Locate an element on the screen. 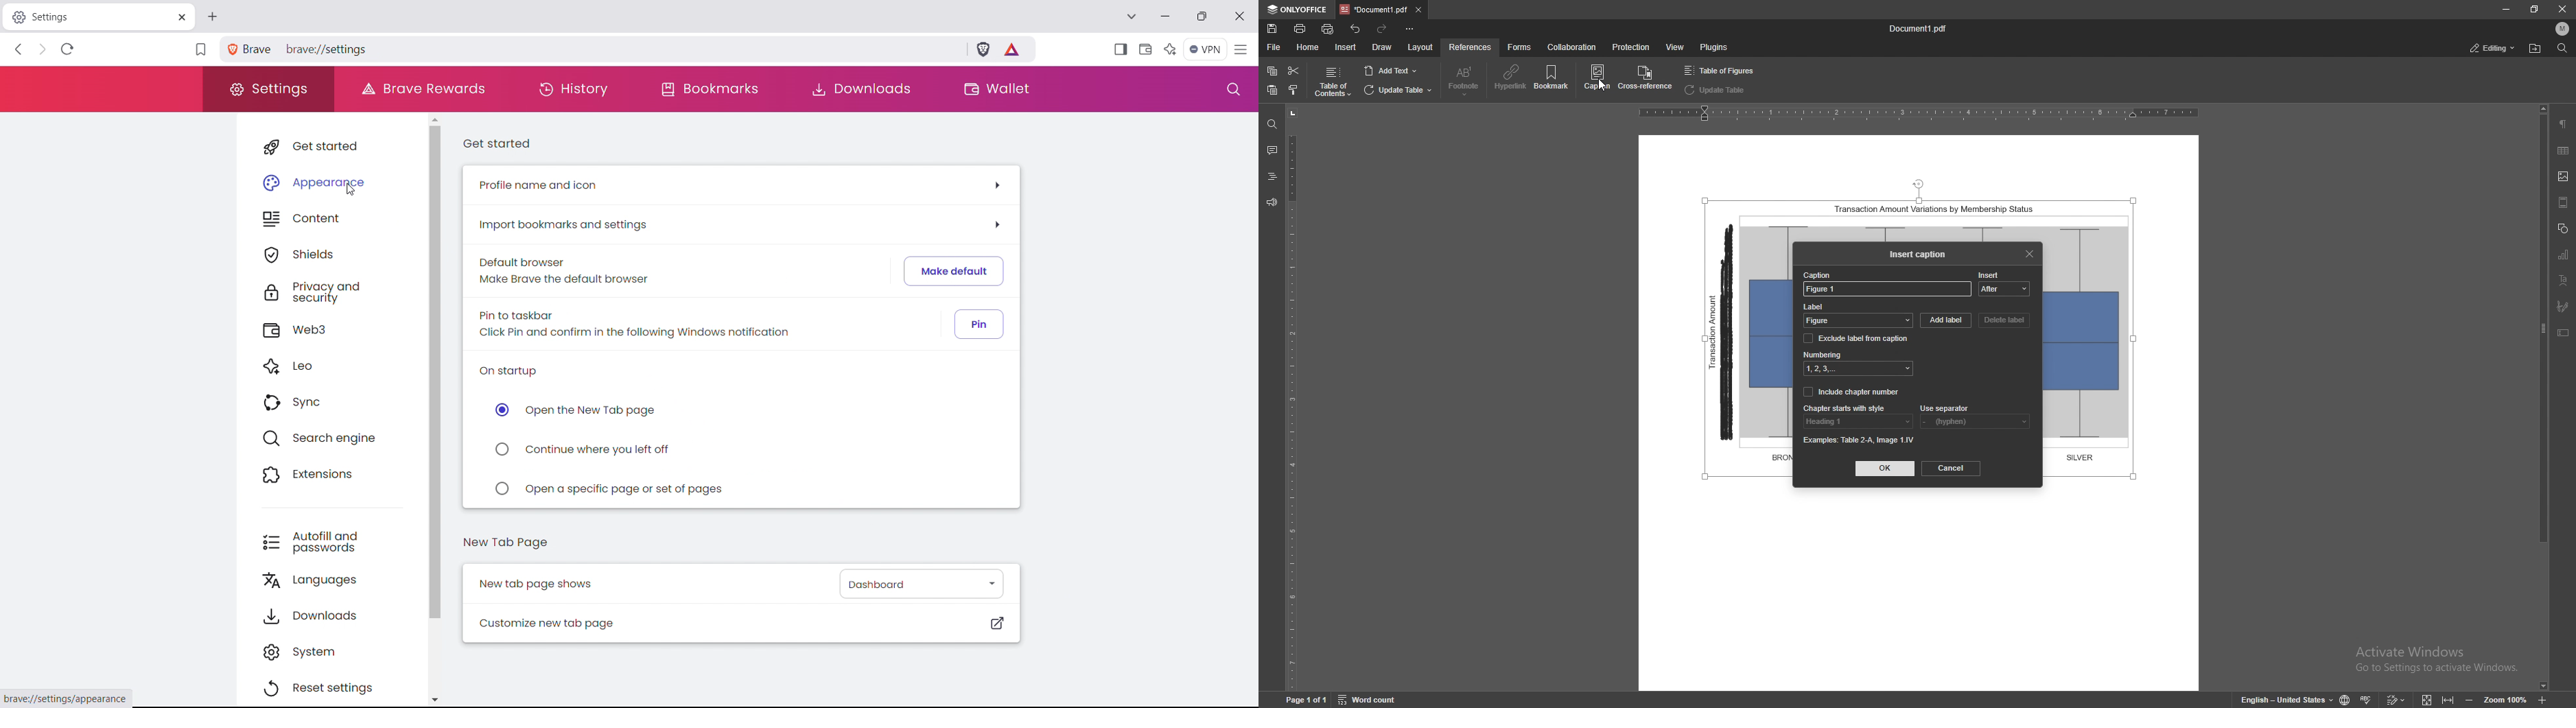 This screenshot has height=728, width=2576. file is located at coordinates (1275, 47).